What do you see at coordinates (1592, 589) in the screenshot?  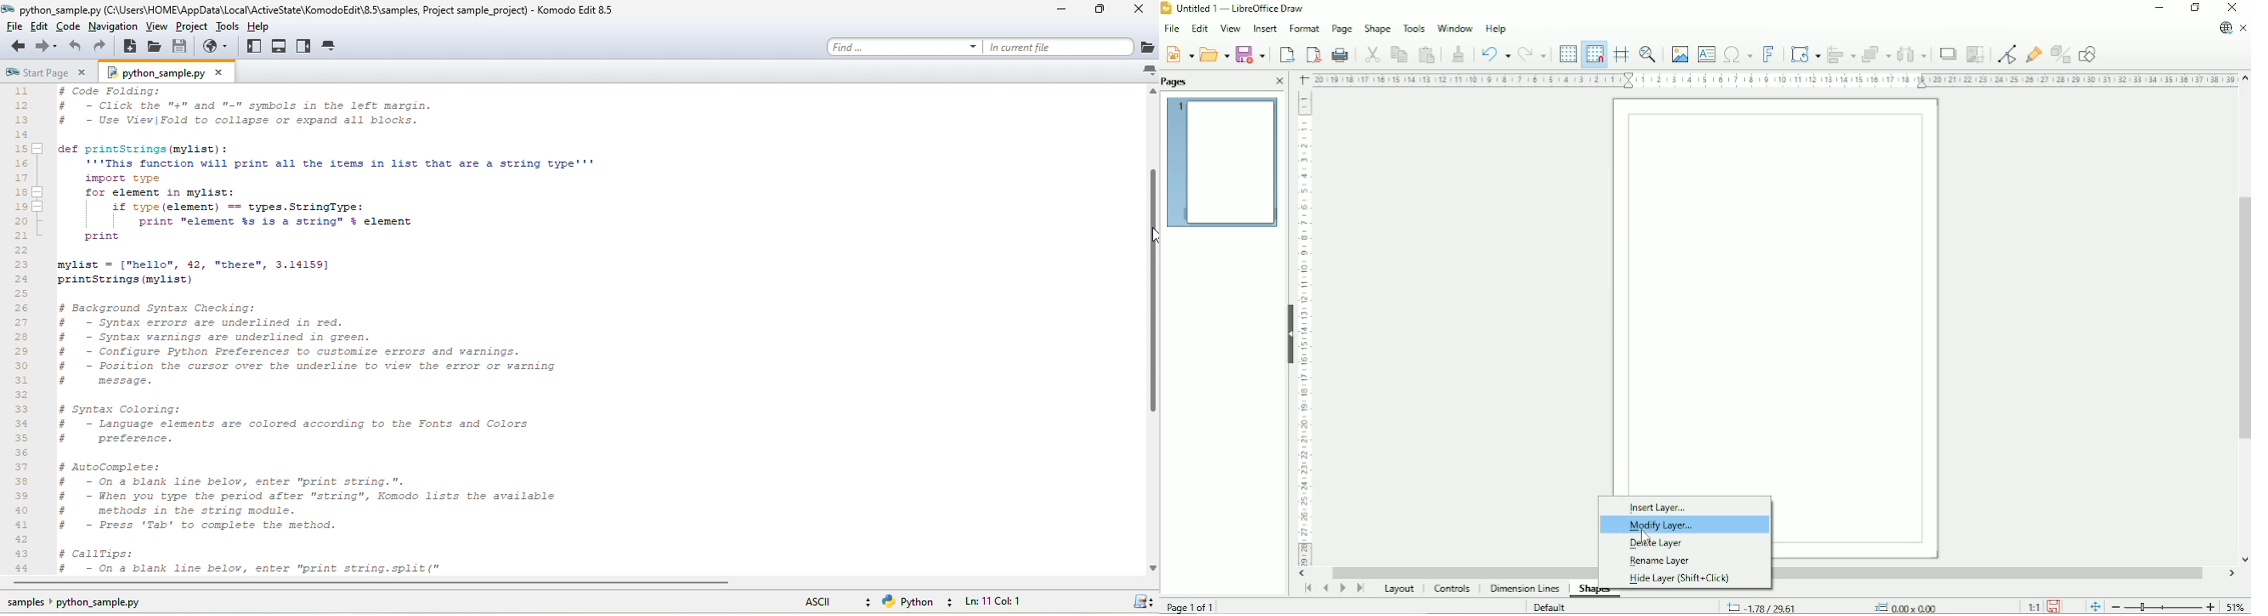 I see `Shapes` at bounding box center [1592, 589].